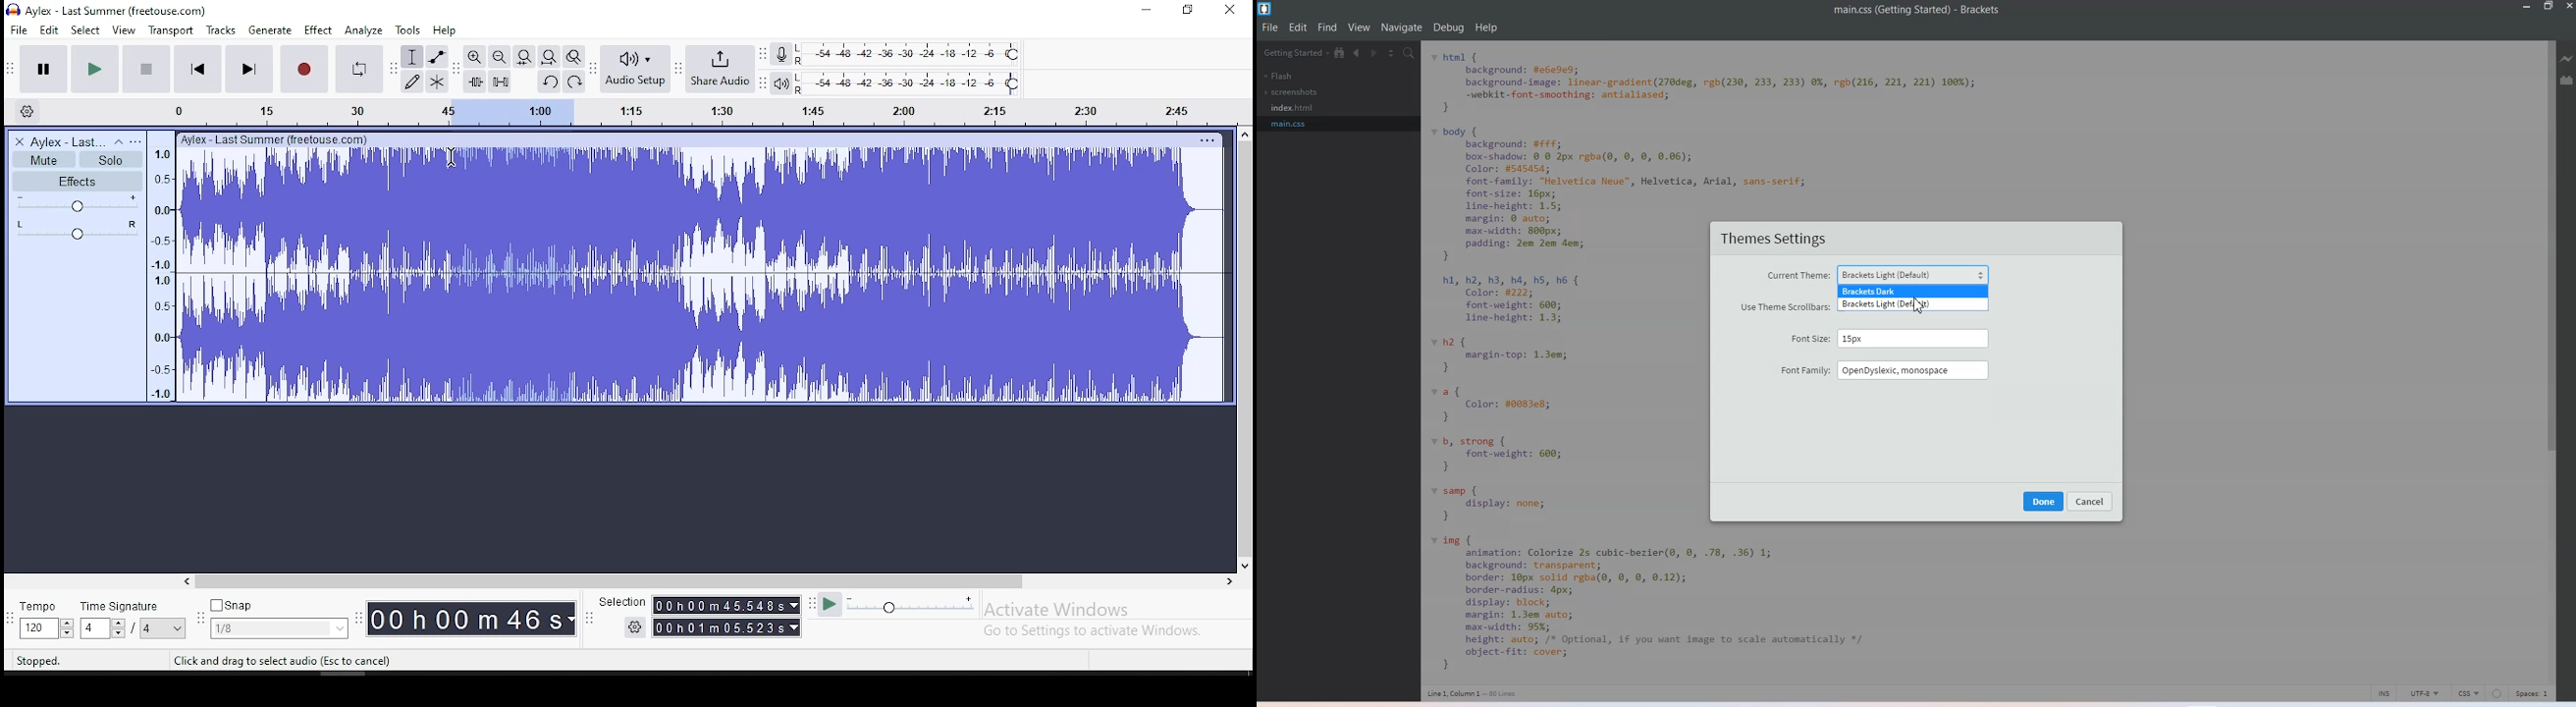 The image size is (2576, 728). I want to click on Debug, so click(1448, 28).